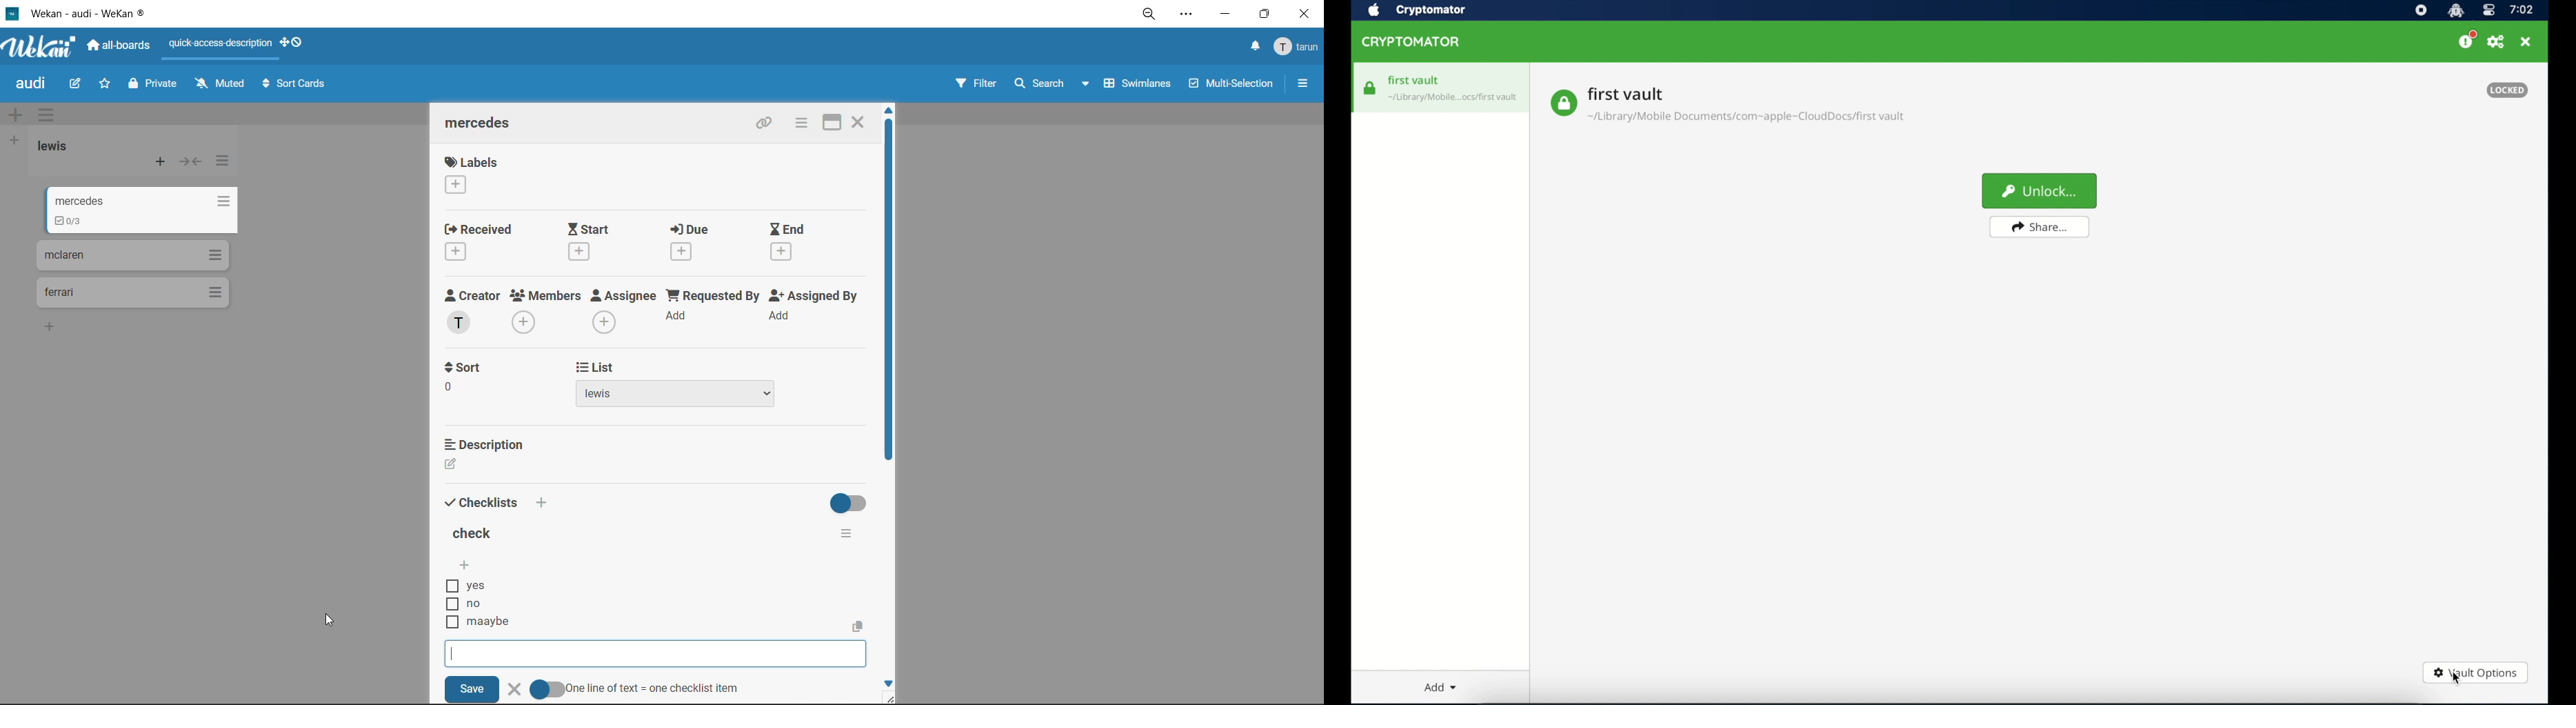 The height and width of the screenshot is (728, 2576). I want to click on filter, so click(980, 85).